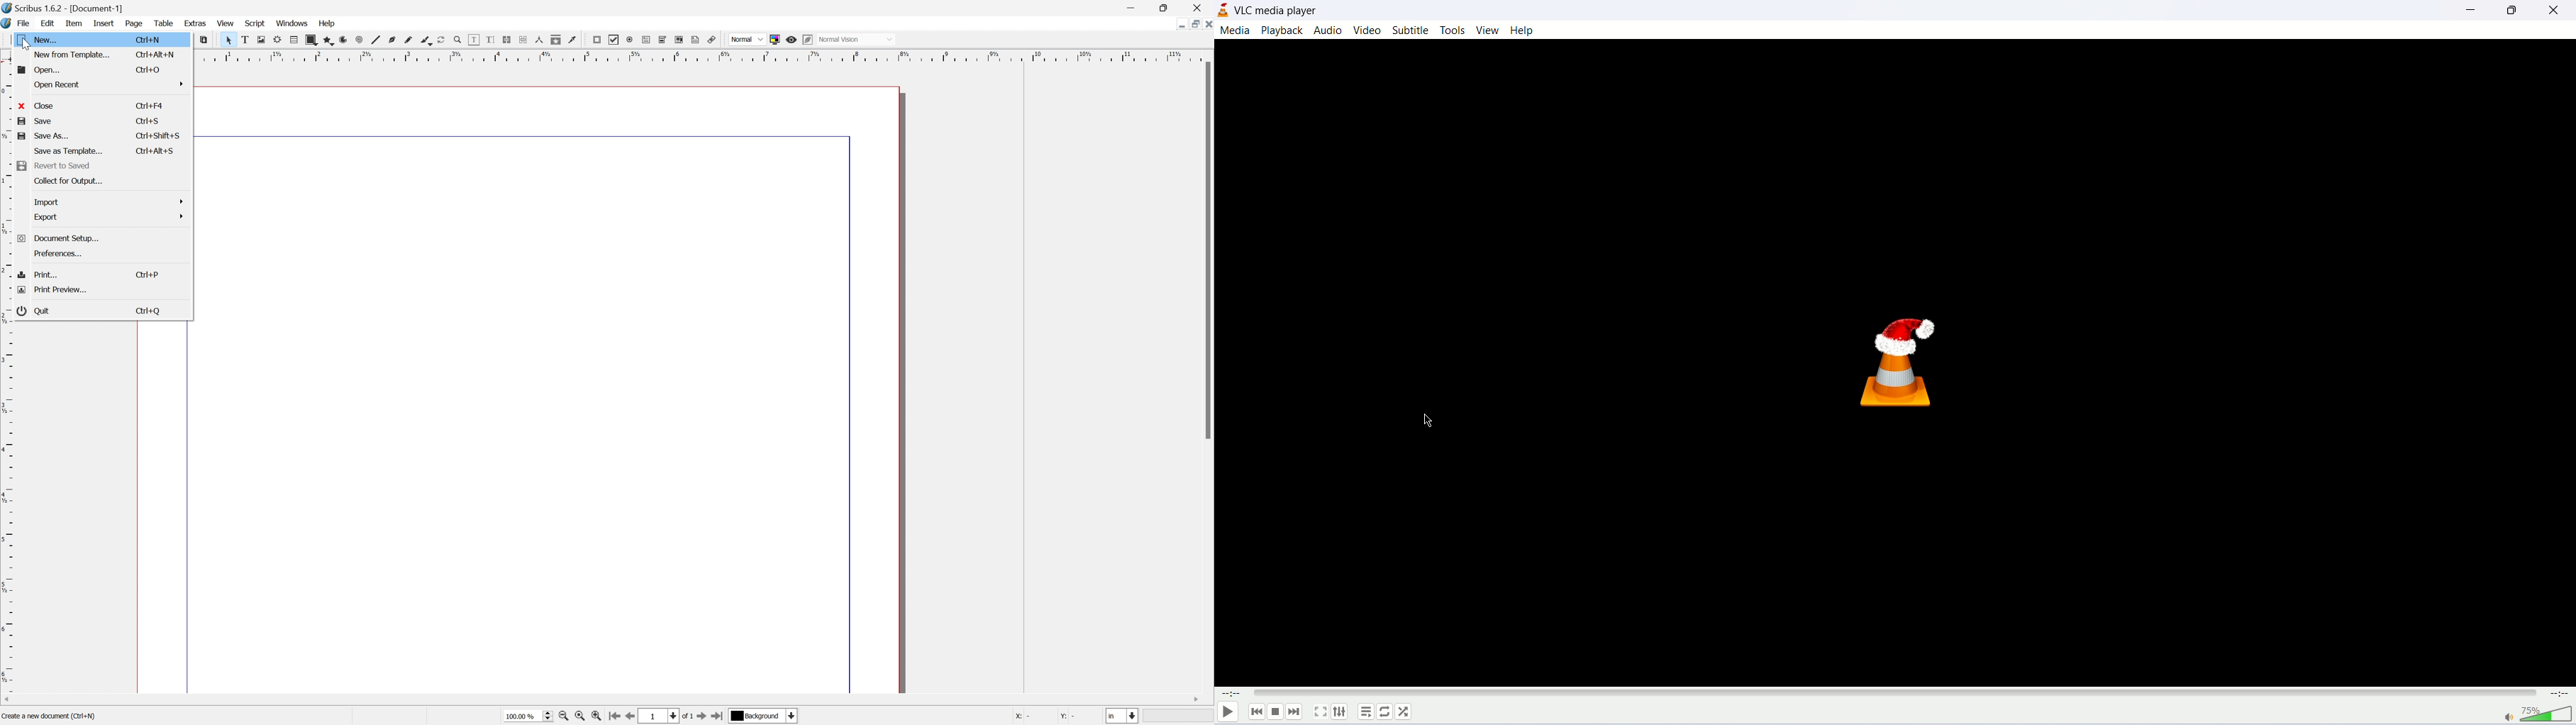  What do you see at coordinates (714, 39) in the screenshot?
I see `link annotation` at bounding box center [714, 39].